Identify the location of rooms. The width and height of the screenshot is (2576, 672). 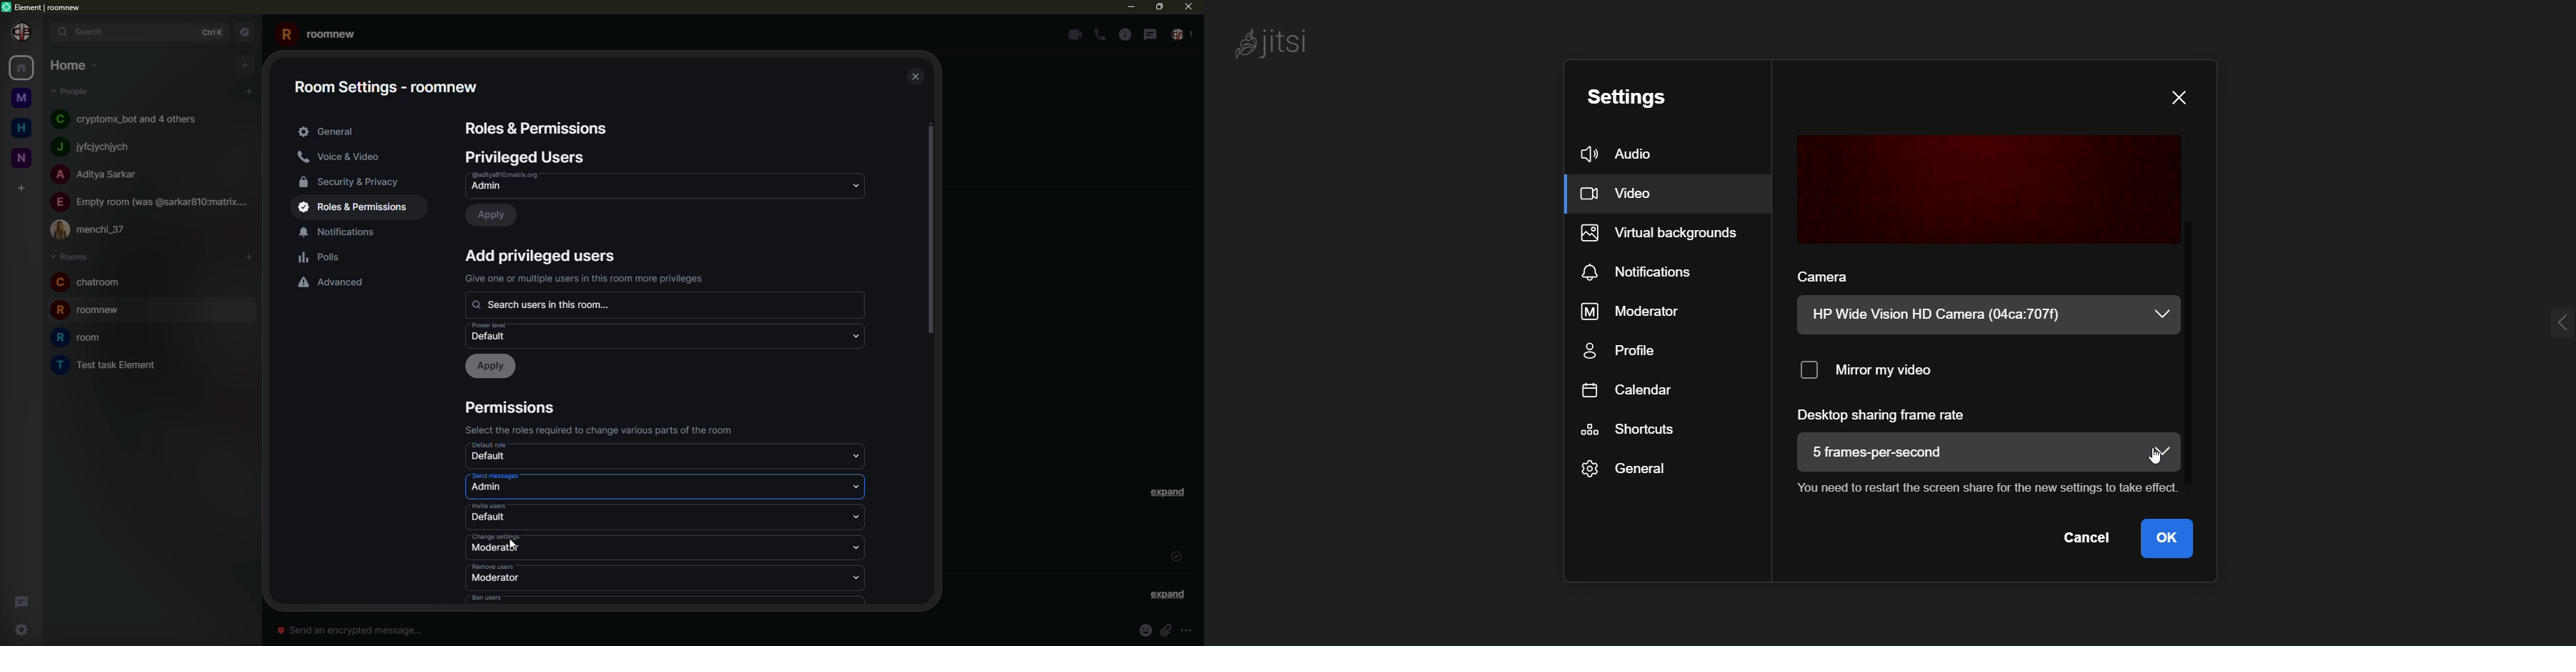
(70, 256).